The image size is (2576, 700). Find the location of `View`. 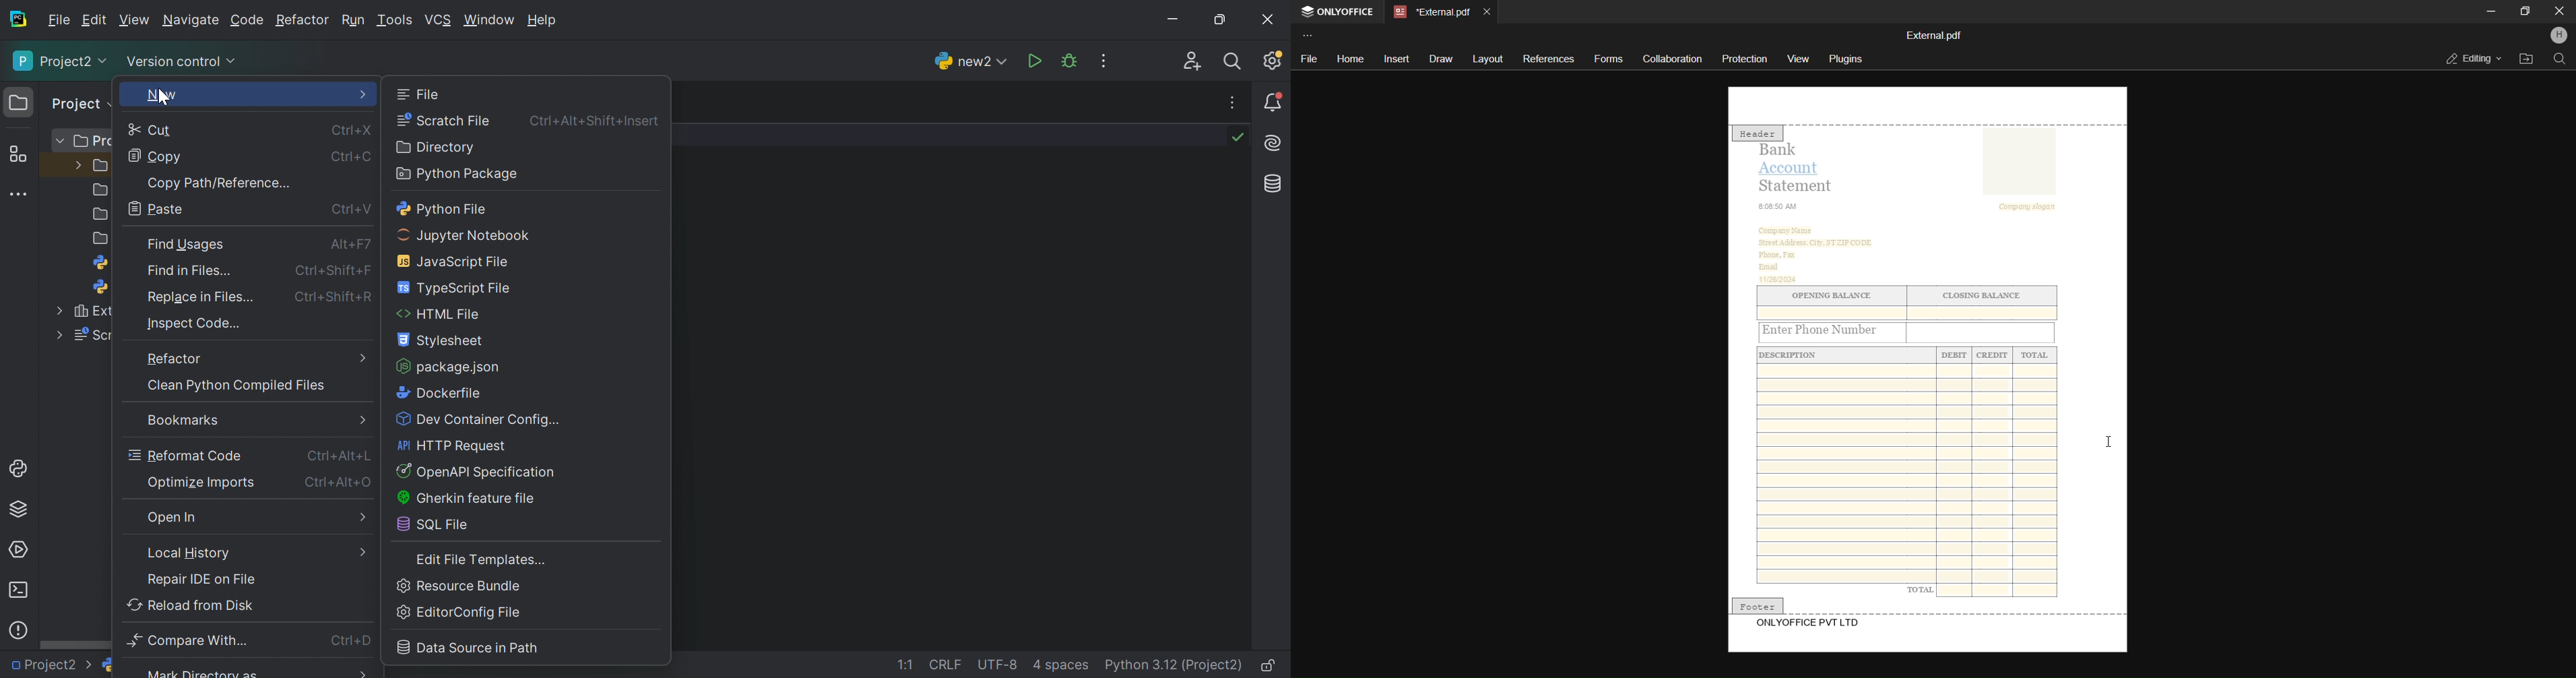

View is located at coordinates (134, 20).